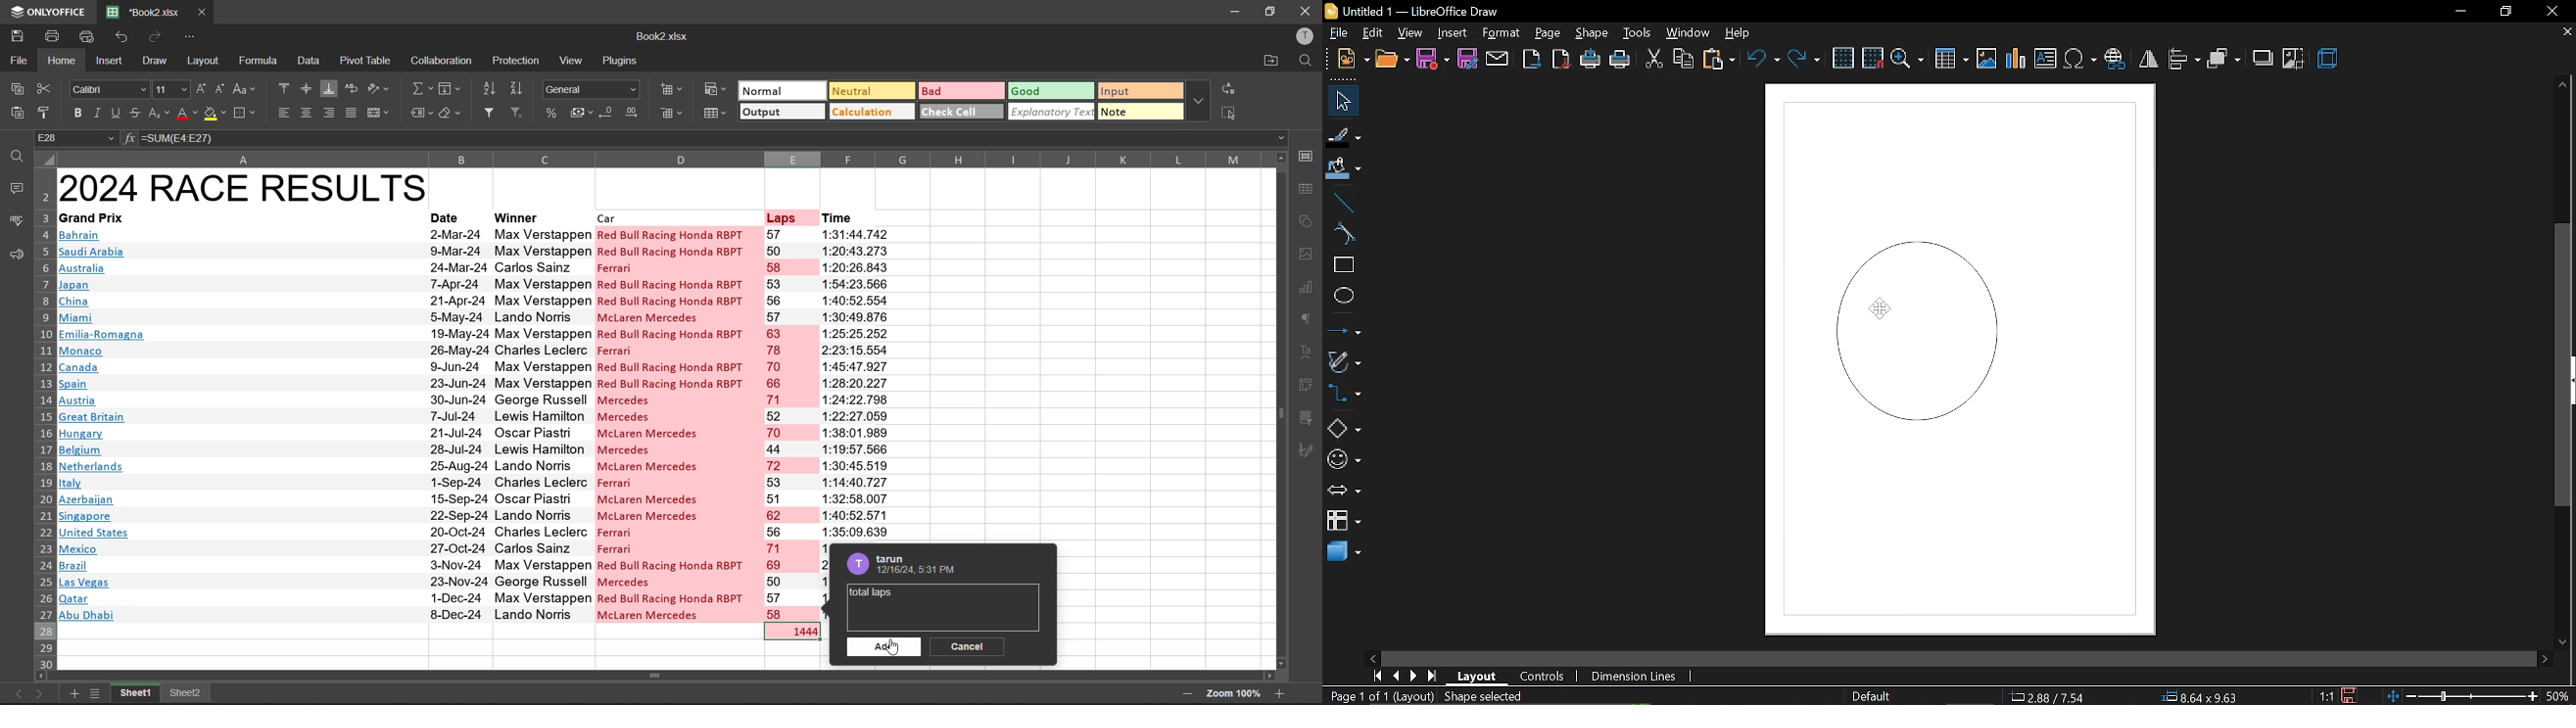 This screenshot has width=2576, height=728. What do you see at coordinates (1483, 697) in the screenshot?
I see `shape selected` at bounding box center [1483, 697].